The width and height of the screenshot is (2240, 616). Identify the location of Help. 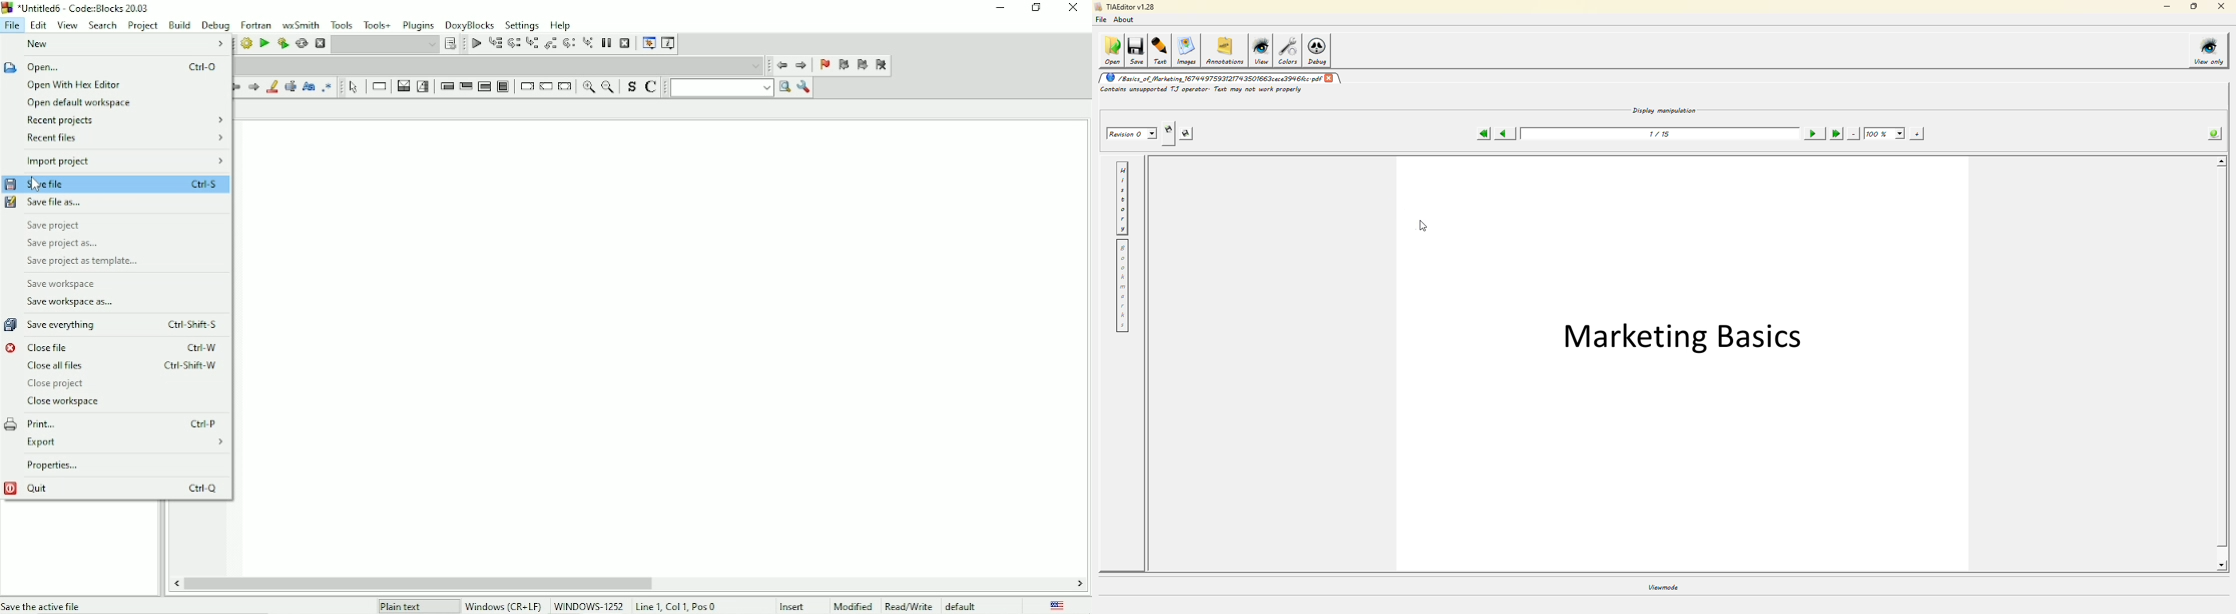
(562, 24).